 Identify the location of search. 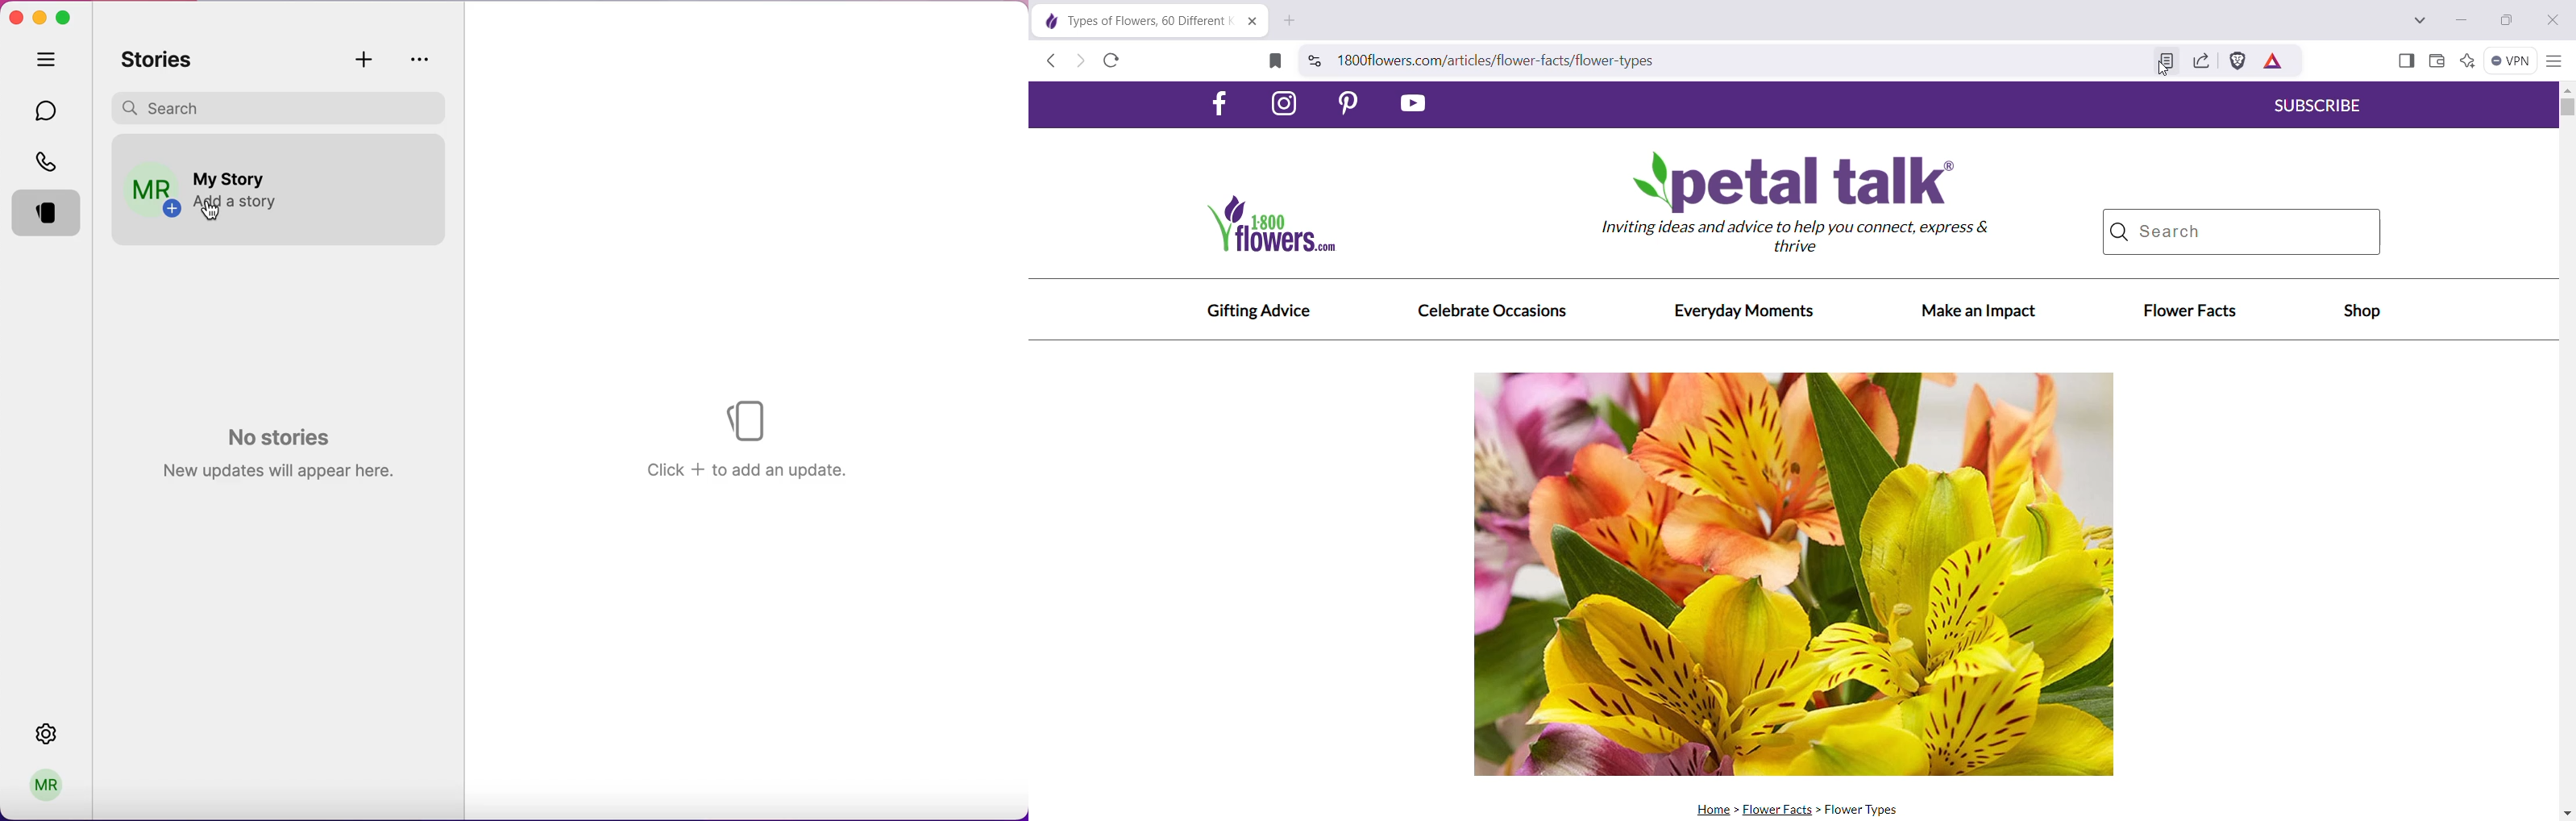
(282, 106).